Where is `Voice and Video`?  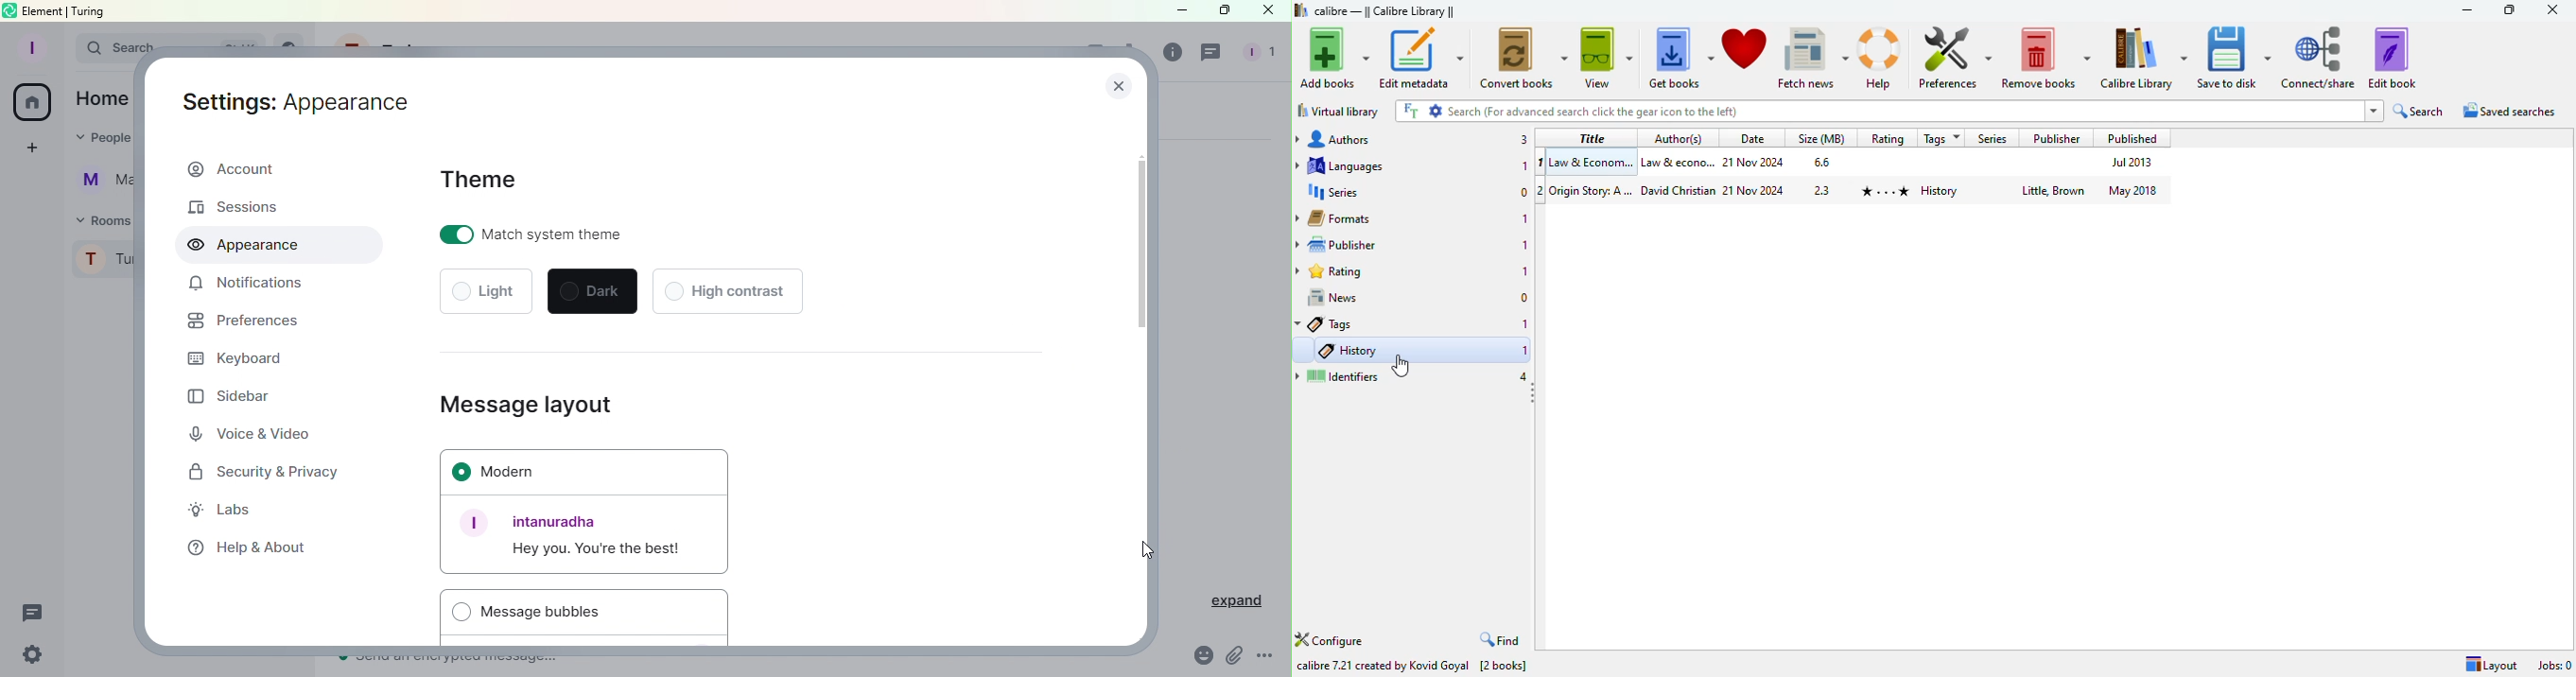
Voice and Video is located at coordinates (248, 433).